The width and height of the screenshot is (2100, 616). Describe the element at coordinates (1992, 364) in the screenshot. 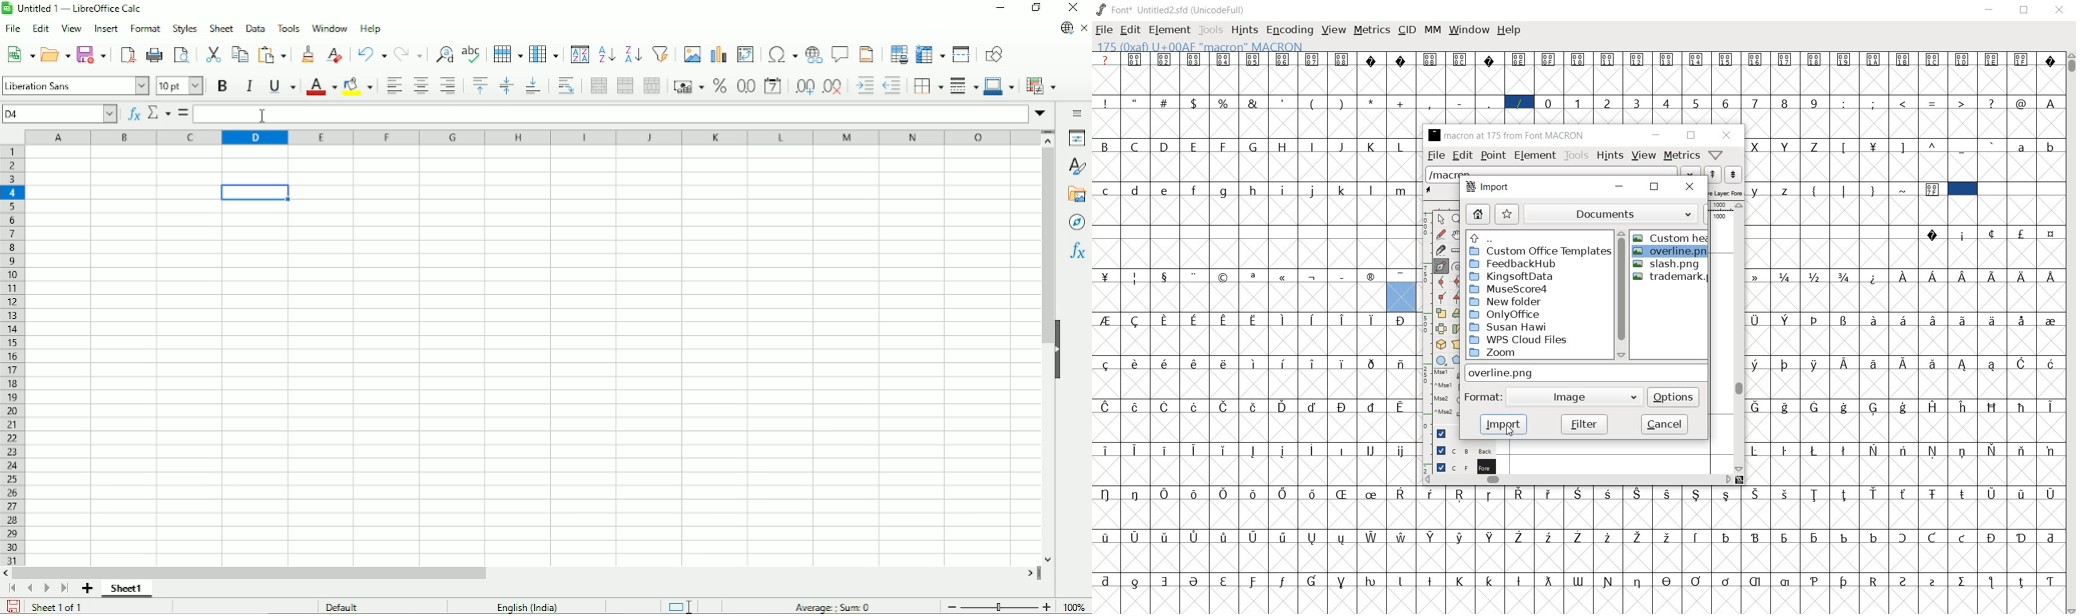

I see `Symbol` at that location.